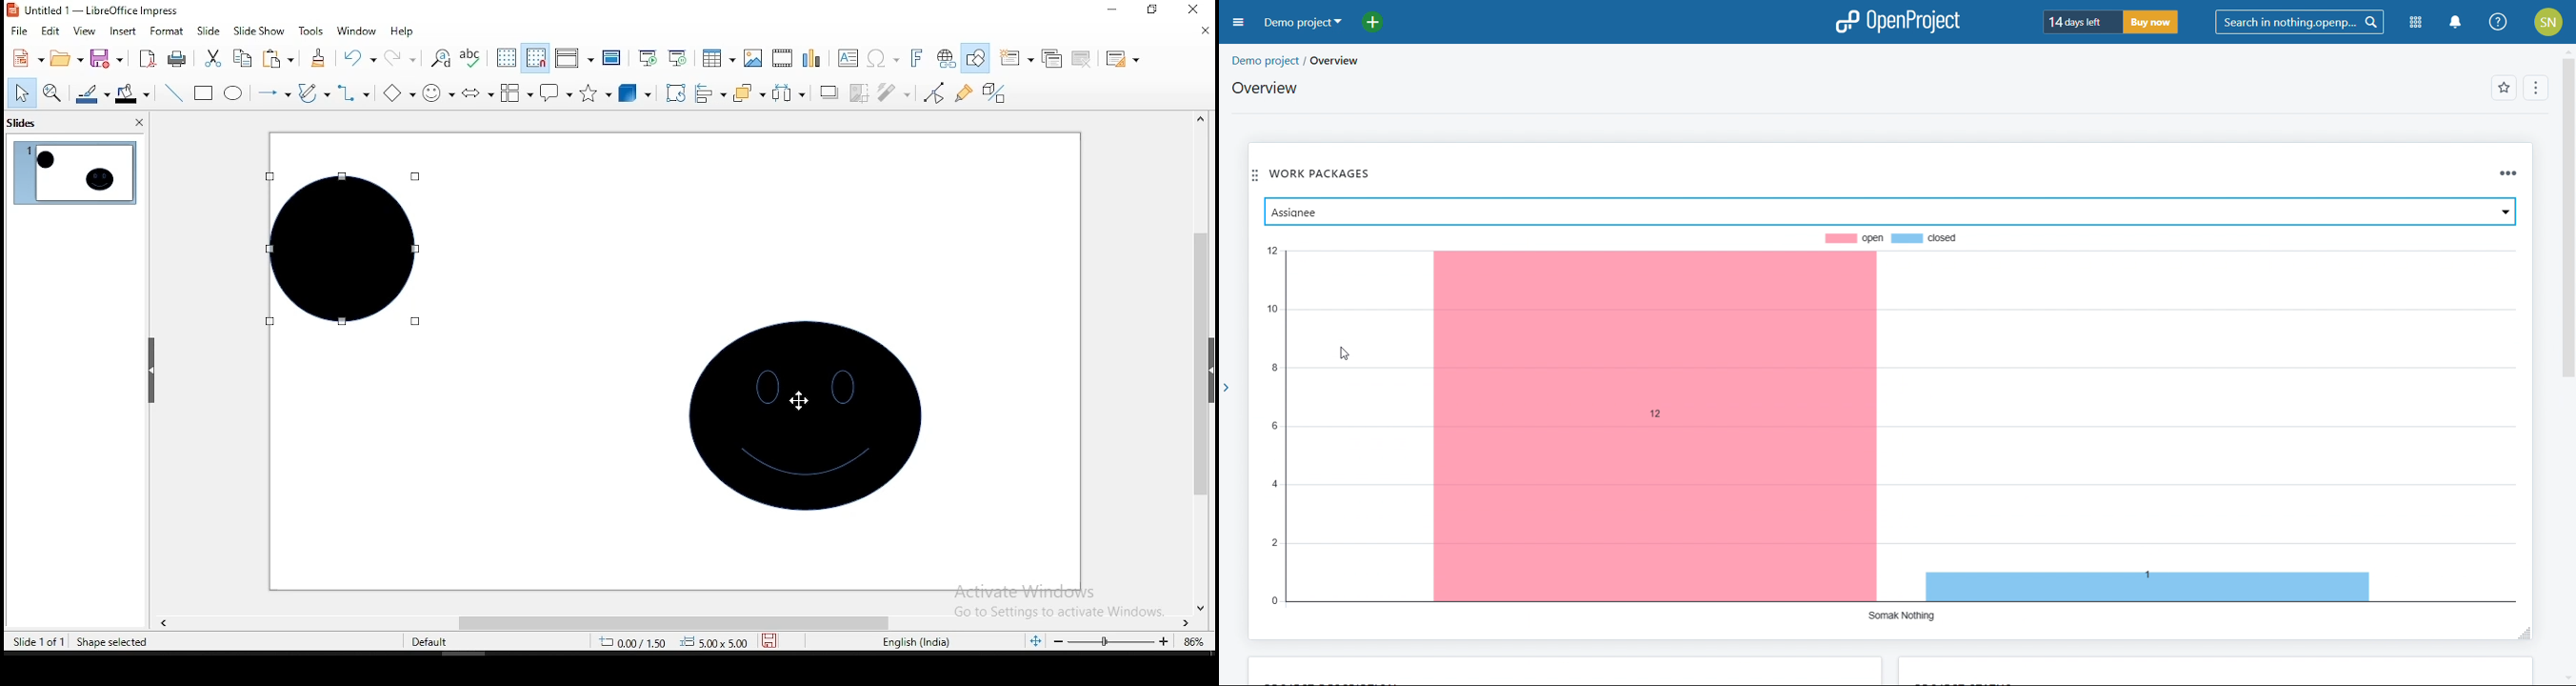 Image resolution: width=2576 pixels, height=700 pixels. I want to click on format, so click(168, 31).